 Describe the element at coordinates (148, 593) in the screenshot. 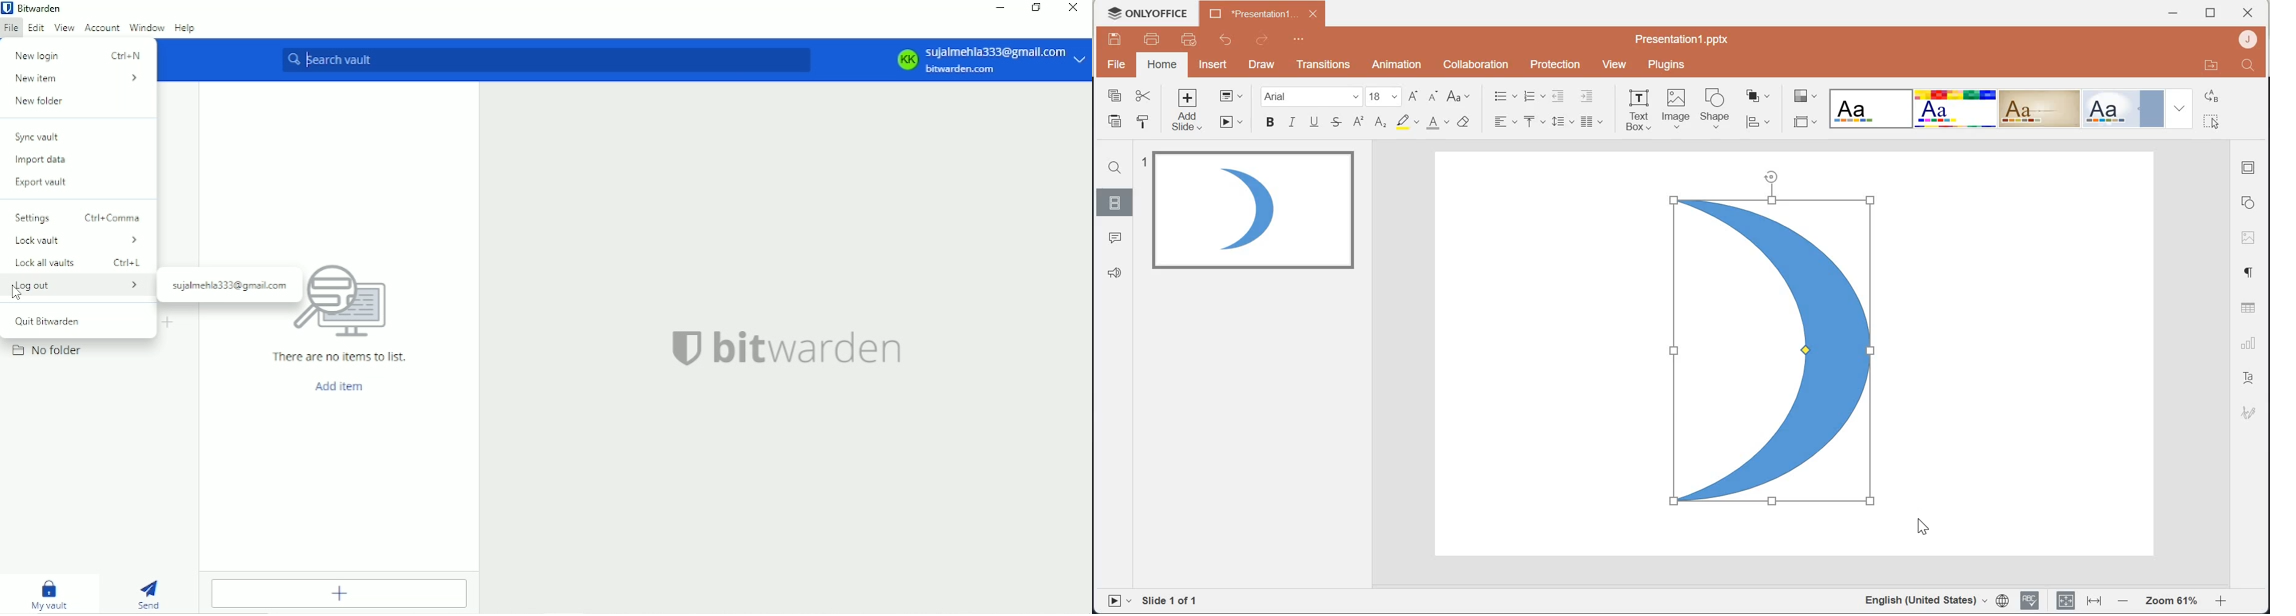

I see `Send` at that location.